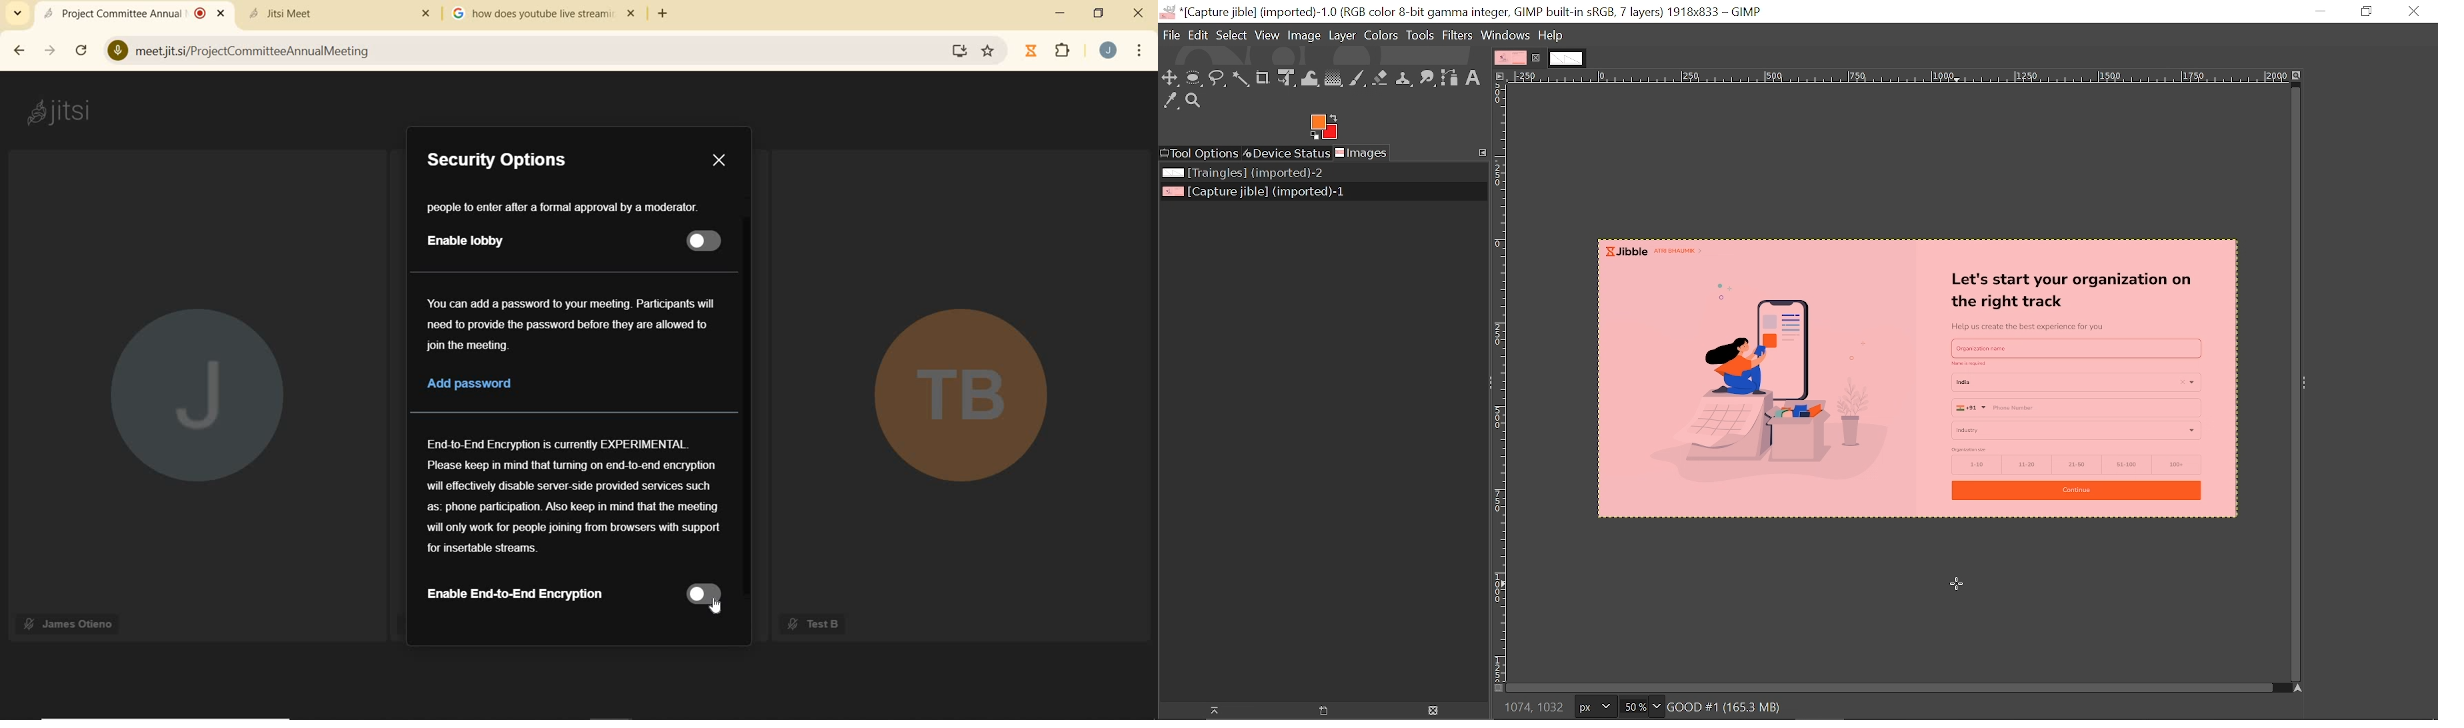 The height and width of the screenshot is (728, 2464). What do you see at coordinates (1099, 13) in the screenshot?
I see `RESTORE DOWN` at bounding box center [1099, 13].